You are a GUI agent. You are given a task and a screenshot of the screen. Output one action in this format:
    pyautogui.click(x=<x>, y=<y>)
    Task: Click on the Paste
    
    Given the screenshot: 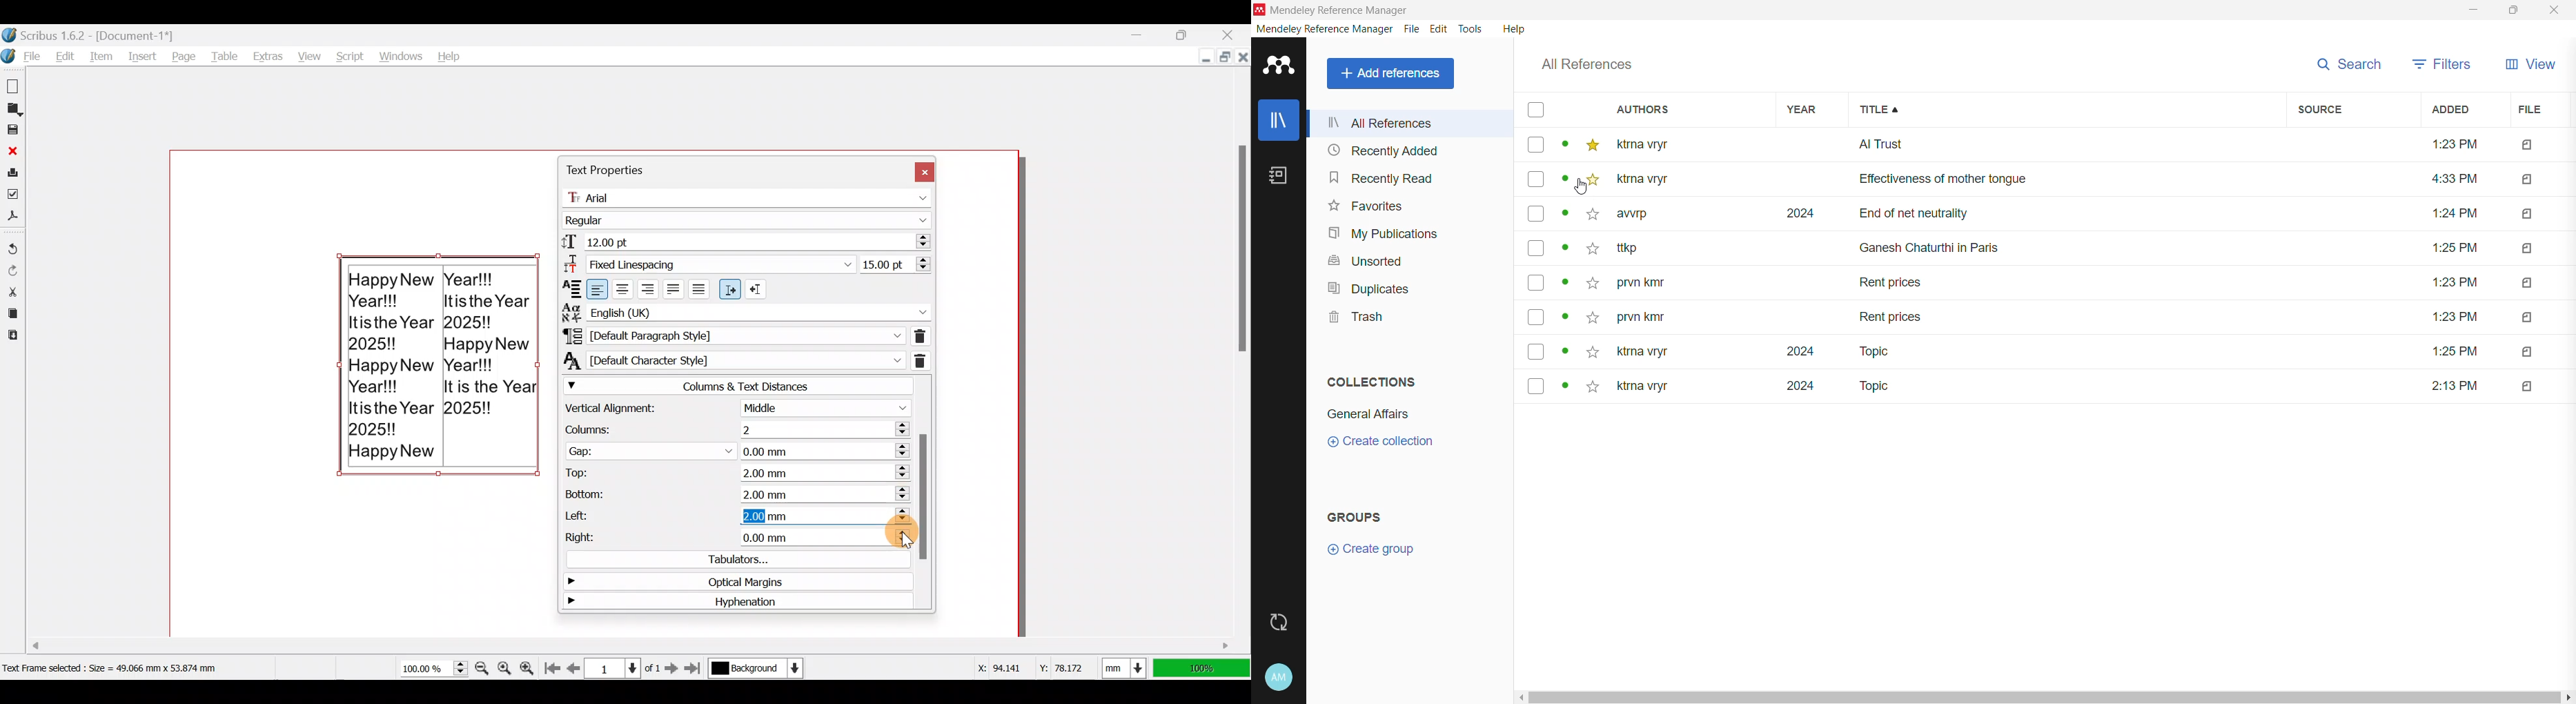 What is the action you would take?
    pyautogui.click(x=12, y=337)
    